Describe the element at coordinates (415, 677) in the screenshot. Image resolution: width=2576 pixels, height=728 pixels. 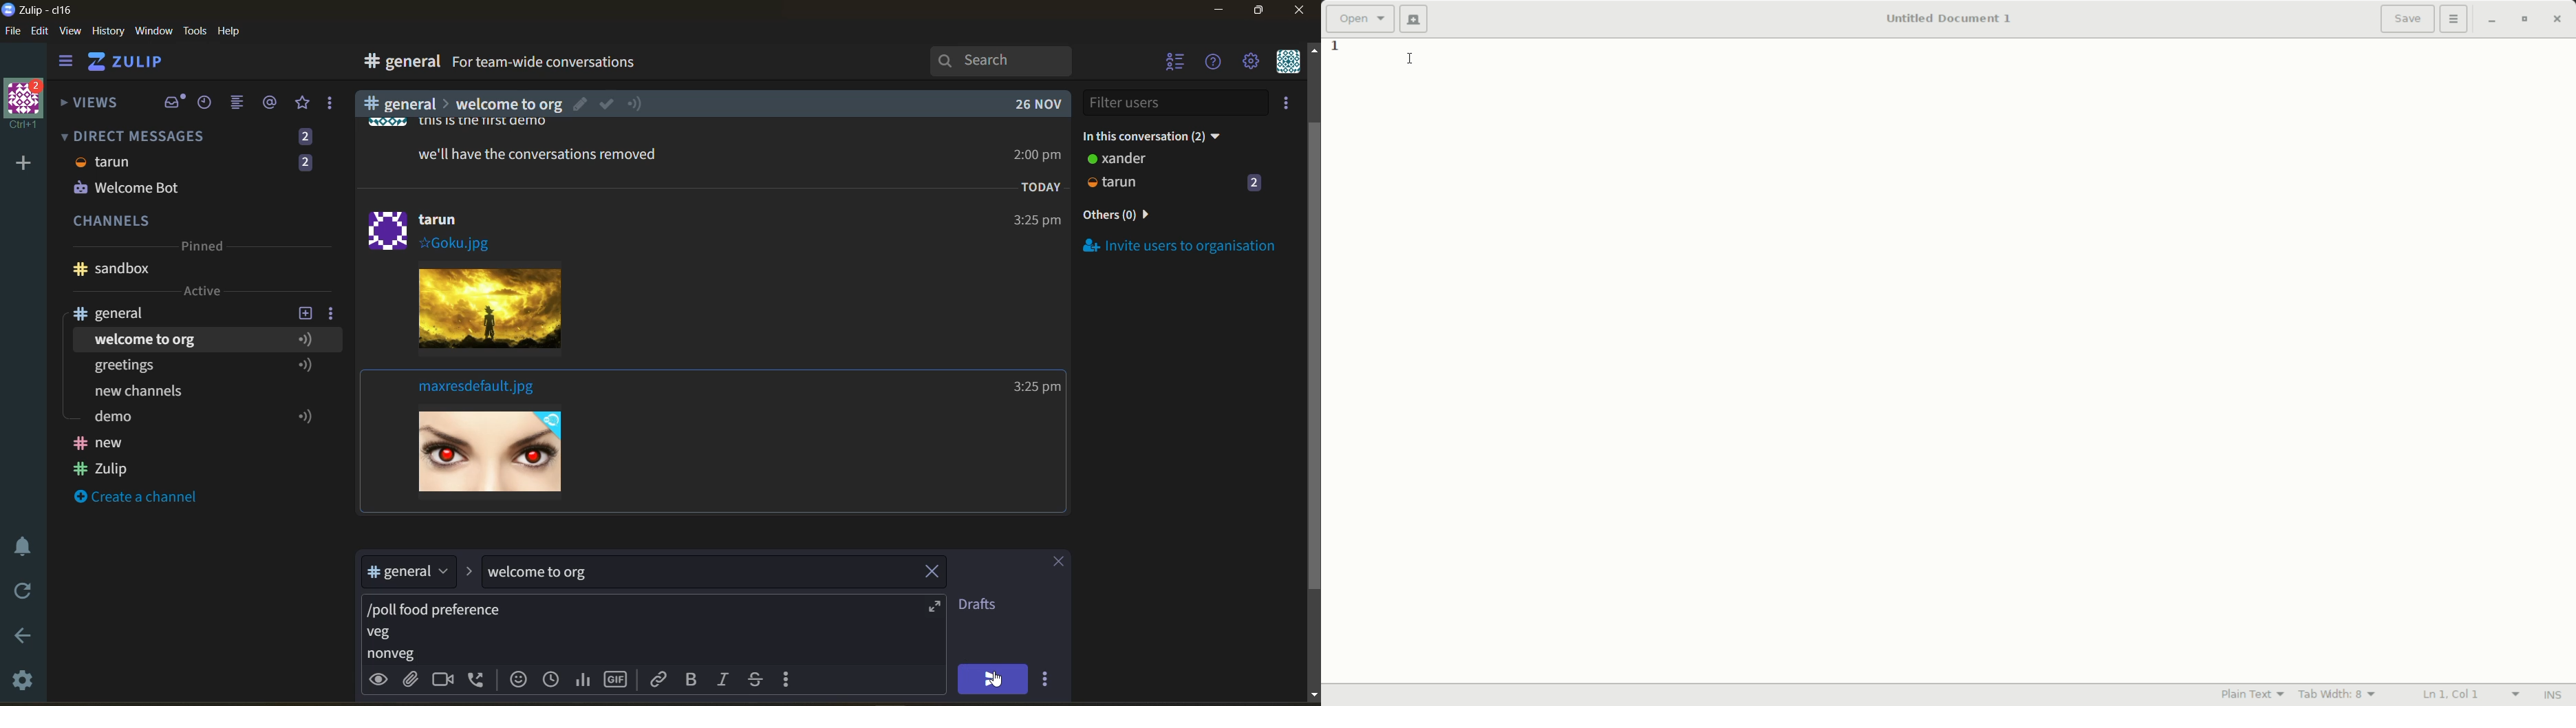
I see `upload files` at that location.